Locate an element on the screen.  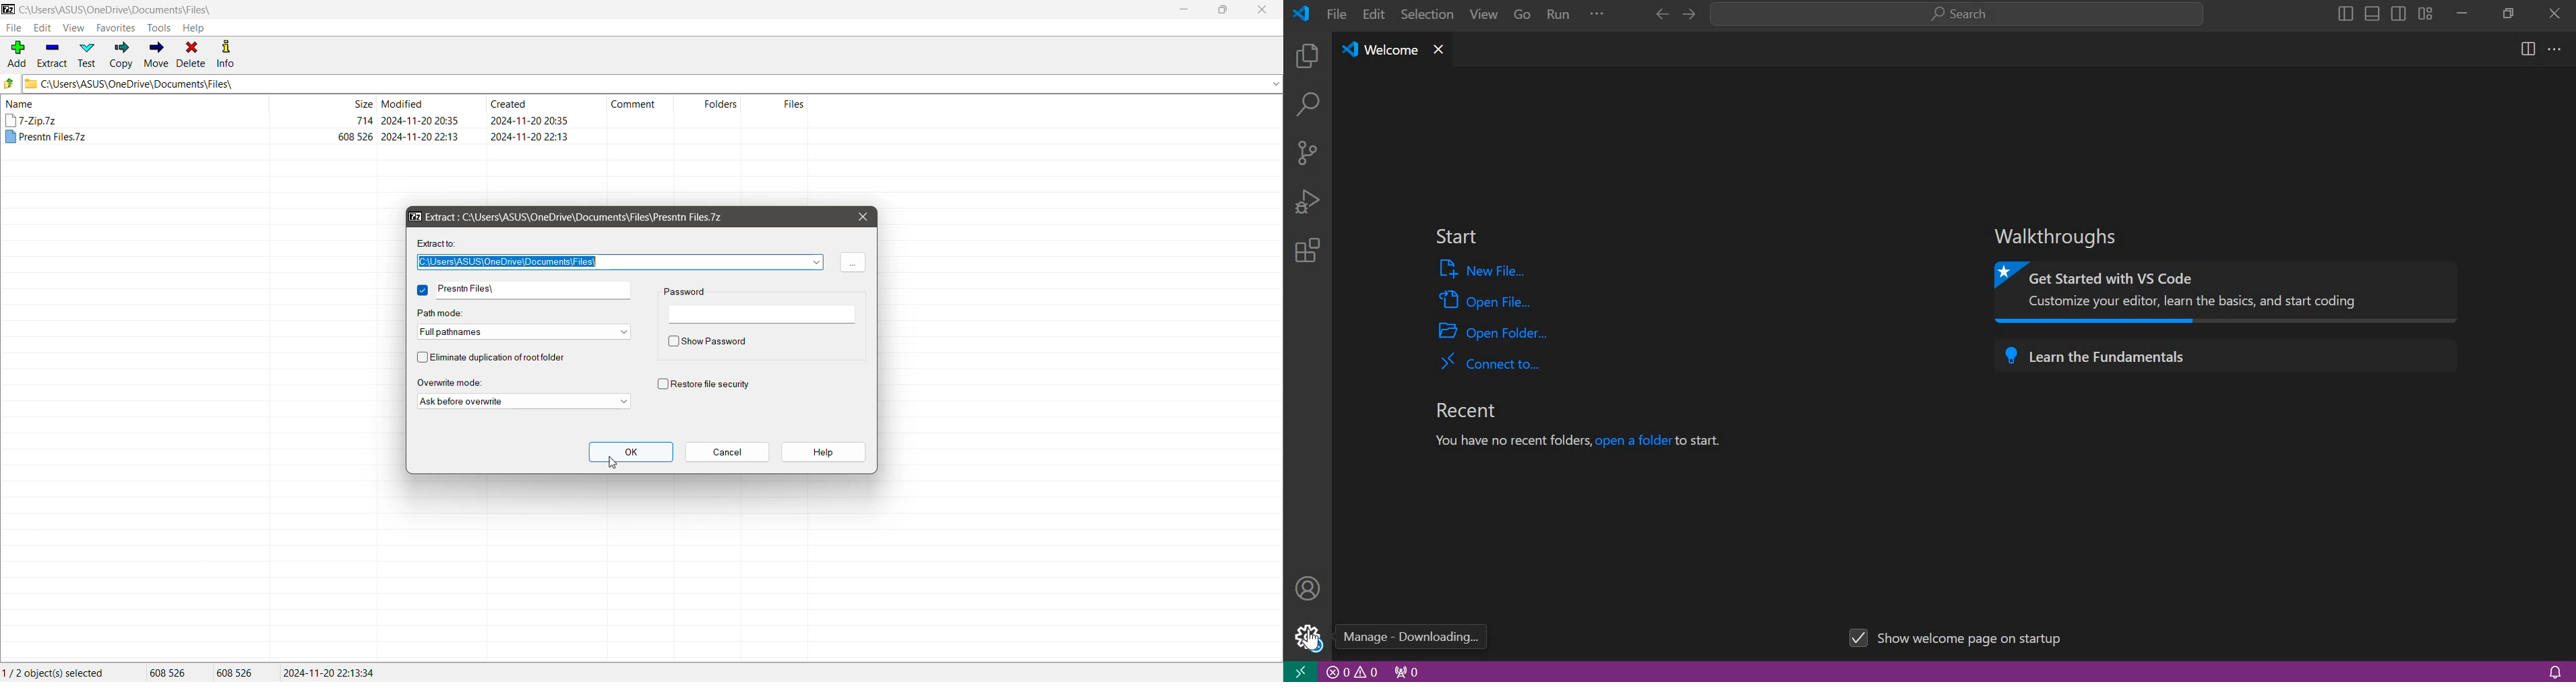
Click to show File/Folder Name is located at coordinates (423, 290).